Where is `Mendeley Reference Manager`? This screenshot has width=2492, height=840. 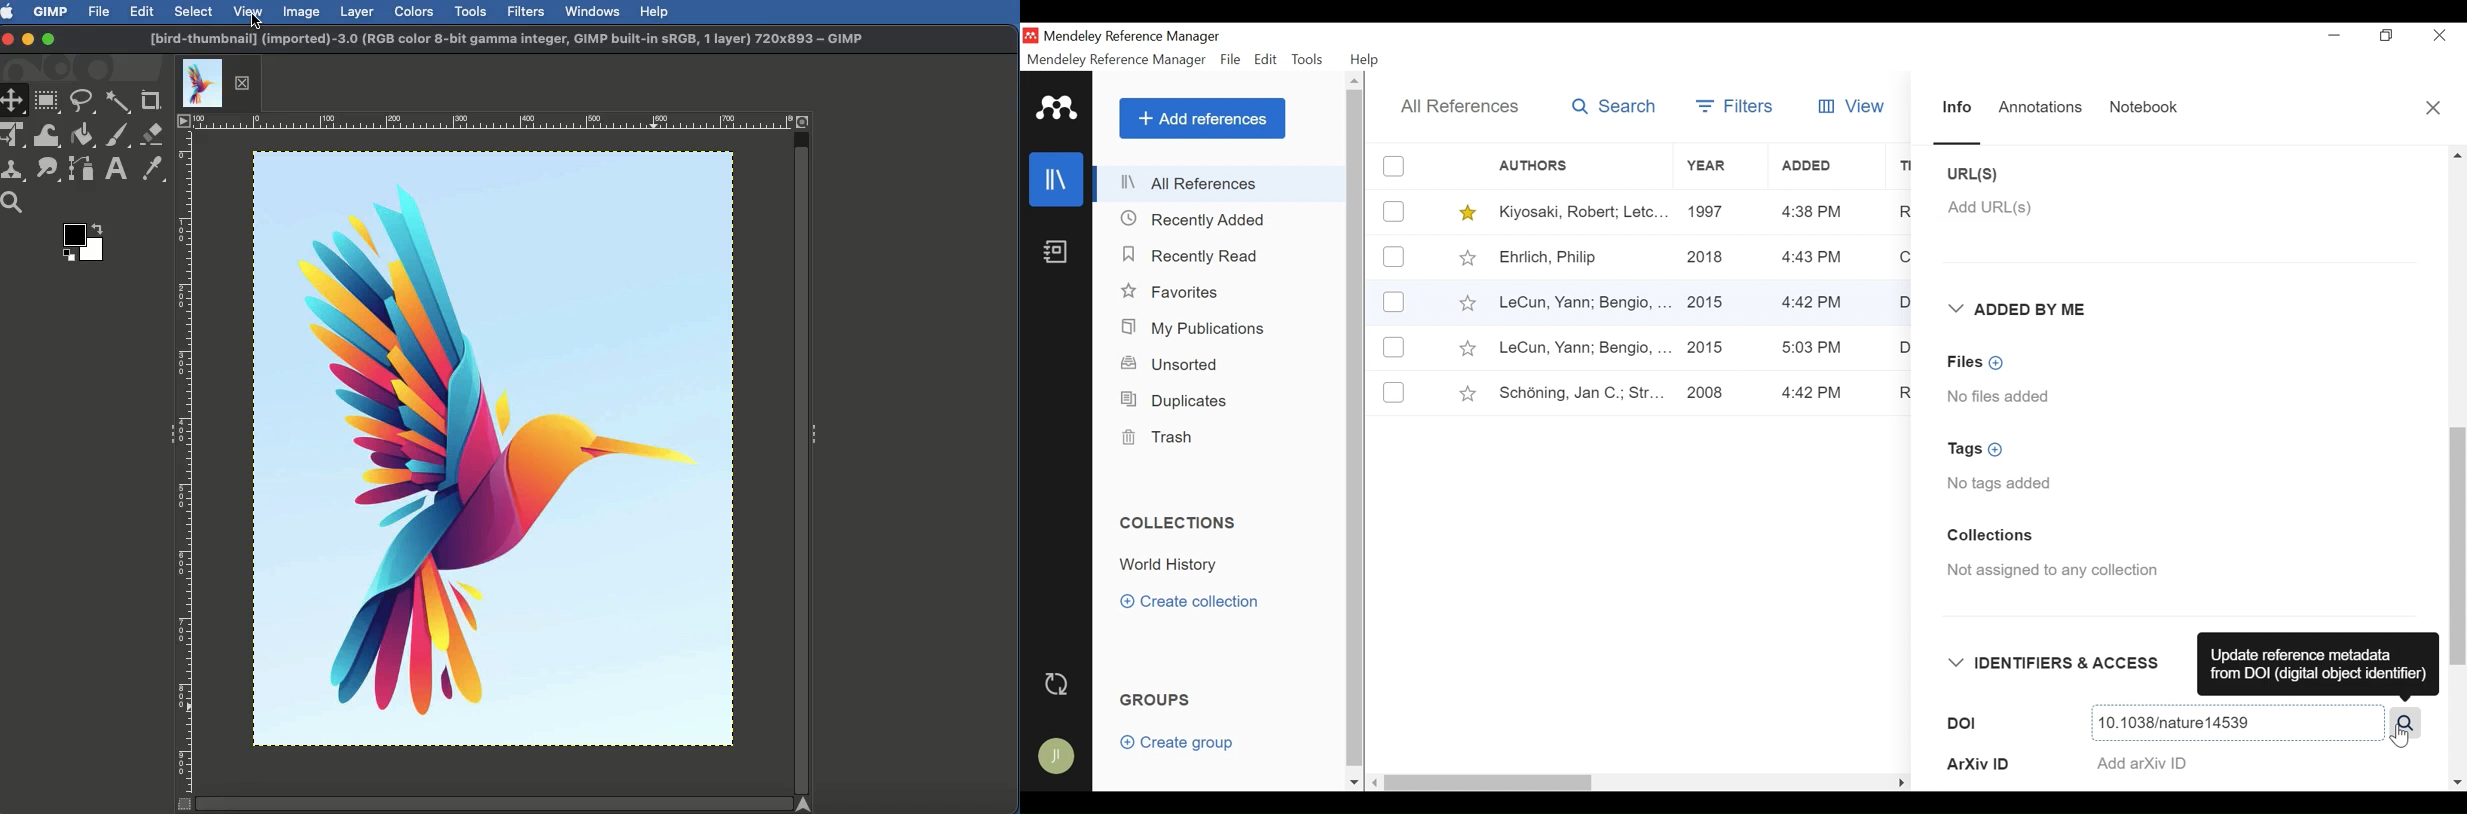 Mendeley Reference Manager is located at coordinates (1116, 60).